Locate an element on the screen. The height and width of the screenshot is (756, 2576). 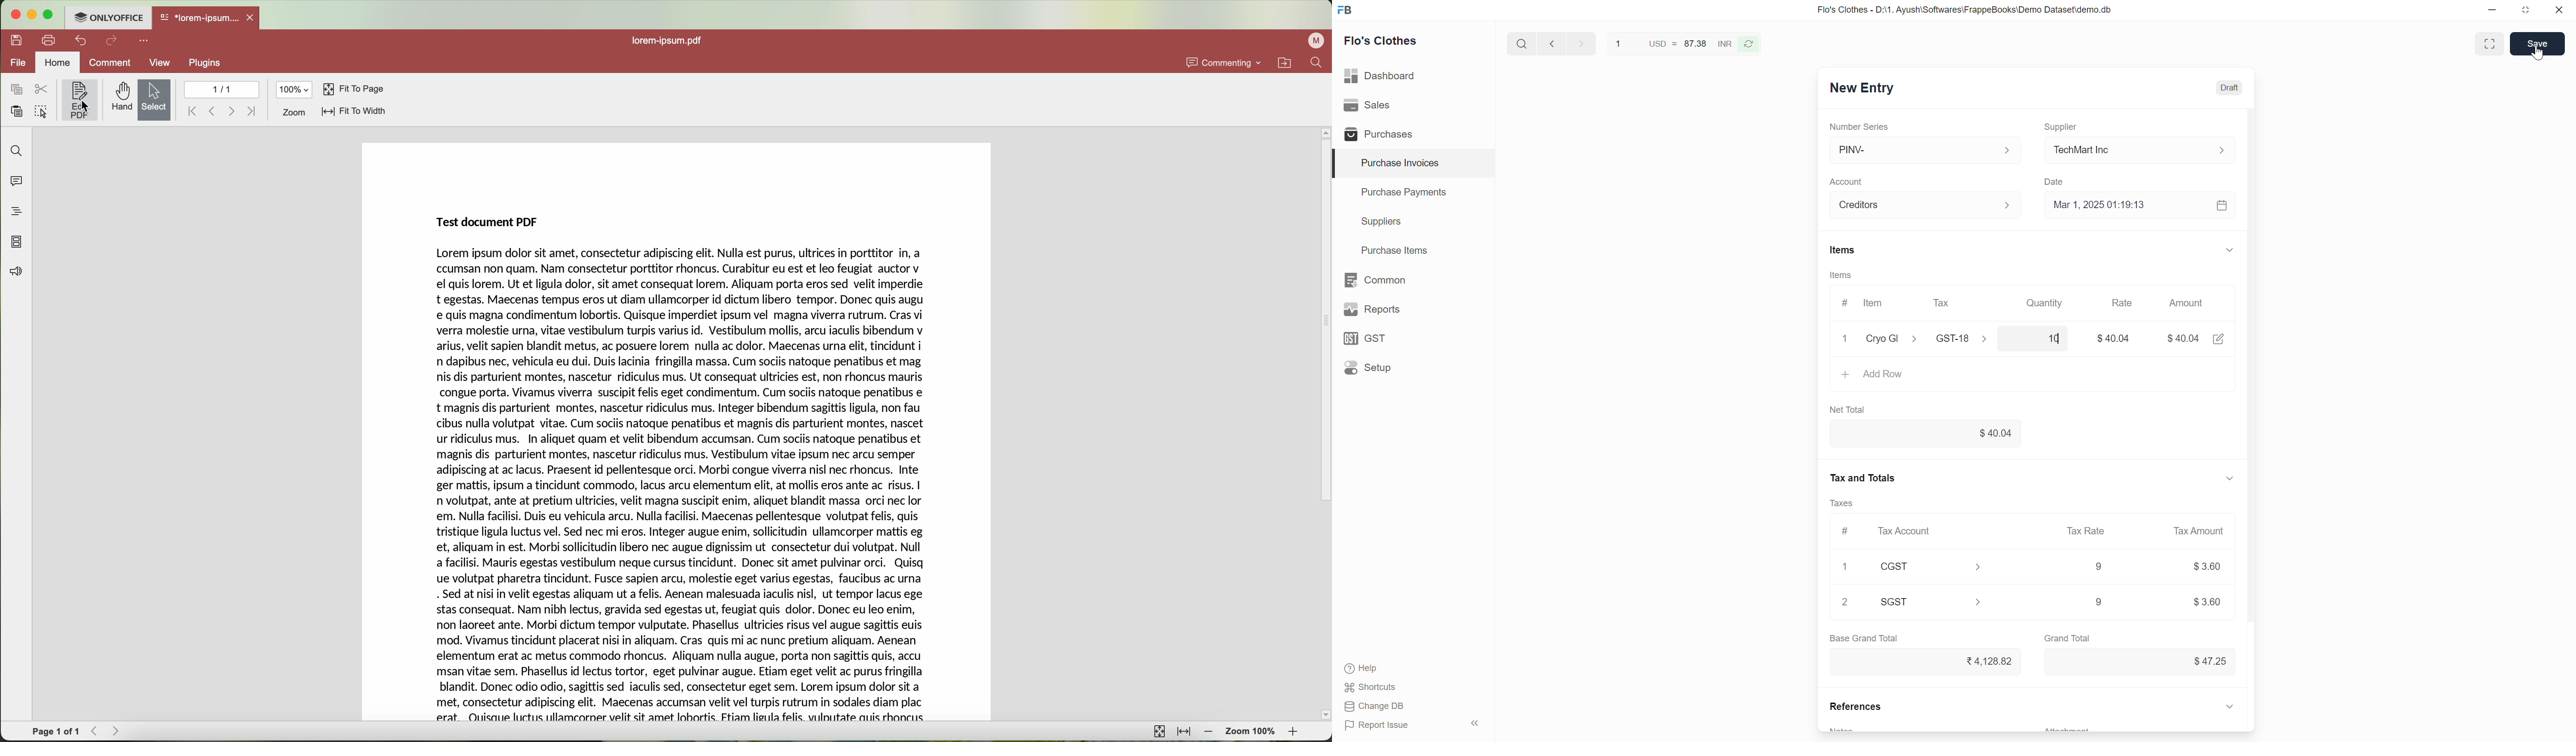
References is located at coordinates (1853, 709).